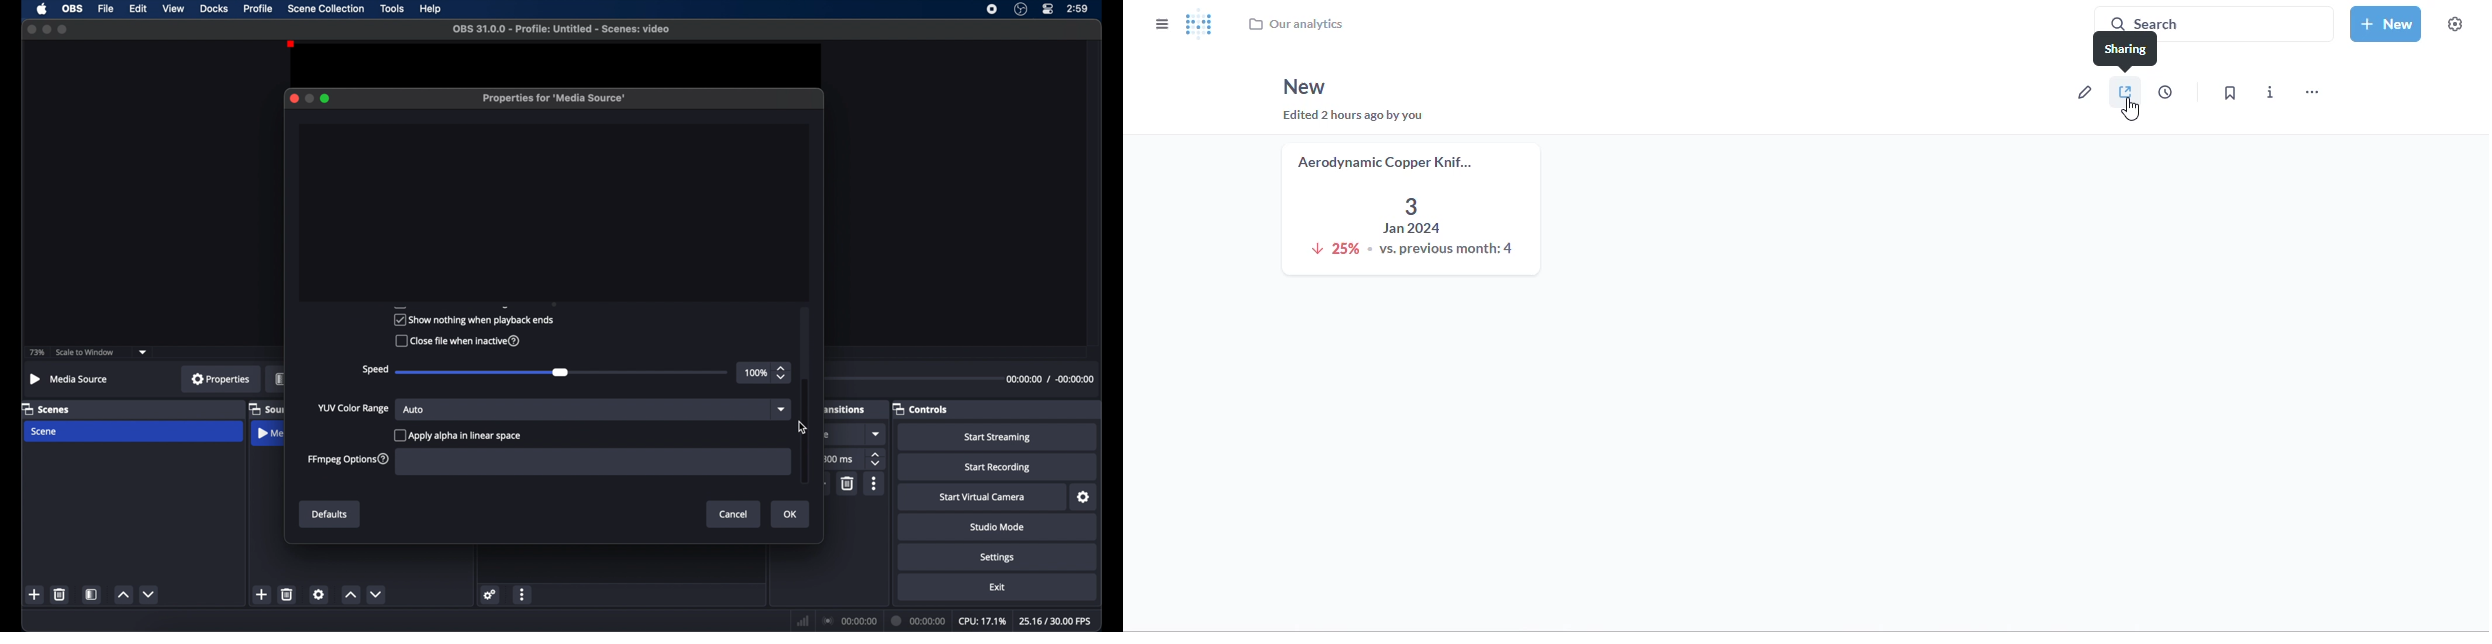  Describe the element at coordinates (919, 621) in the screenshot. I see `duration` at that location.